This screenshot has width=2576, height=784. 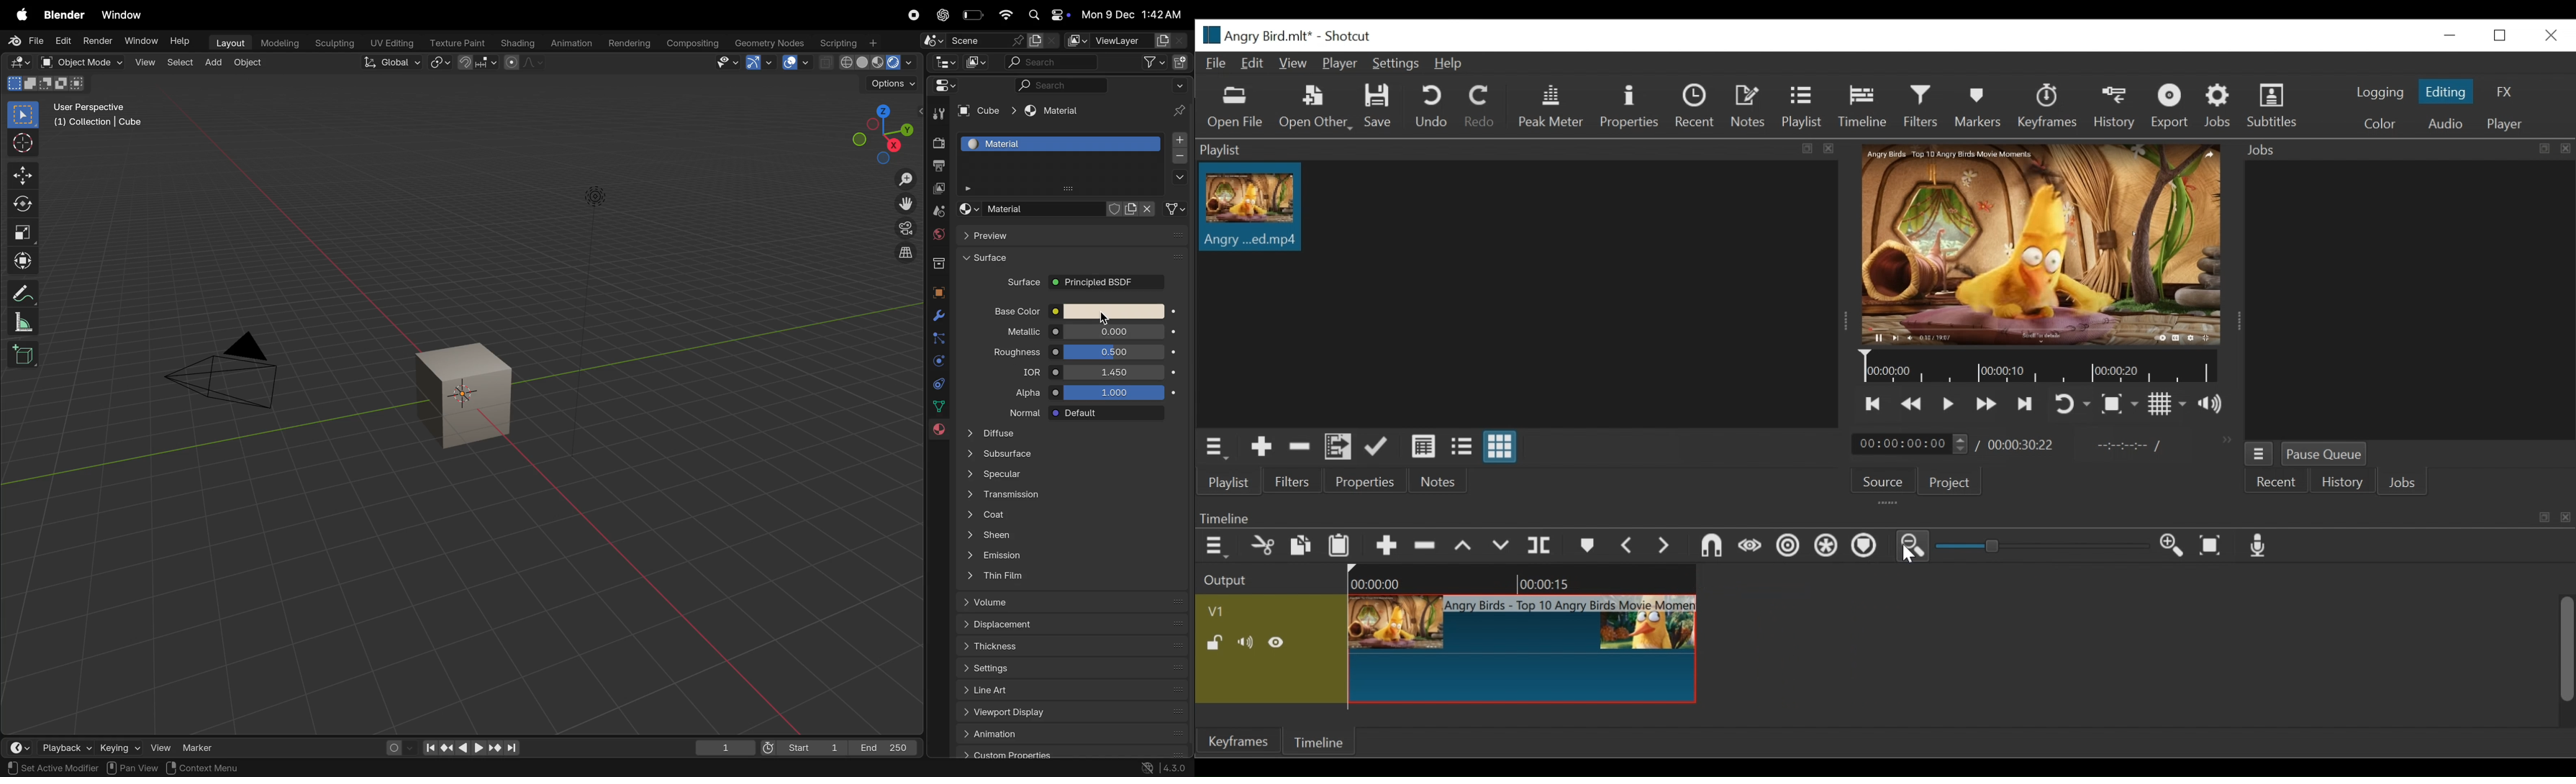 What do you see at coordinates (215, 768) in the screenshot?
I see `context menu` at bounding box center [215, 768].